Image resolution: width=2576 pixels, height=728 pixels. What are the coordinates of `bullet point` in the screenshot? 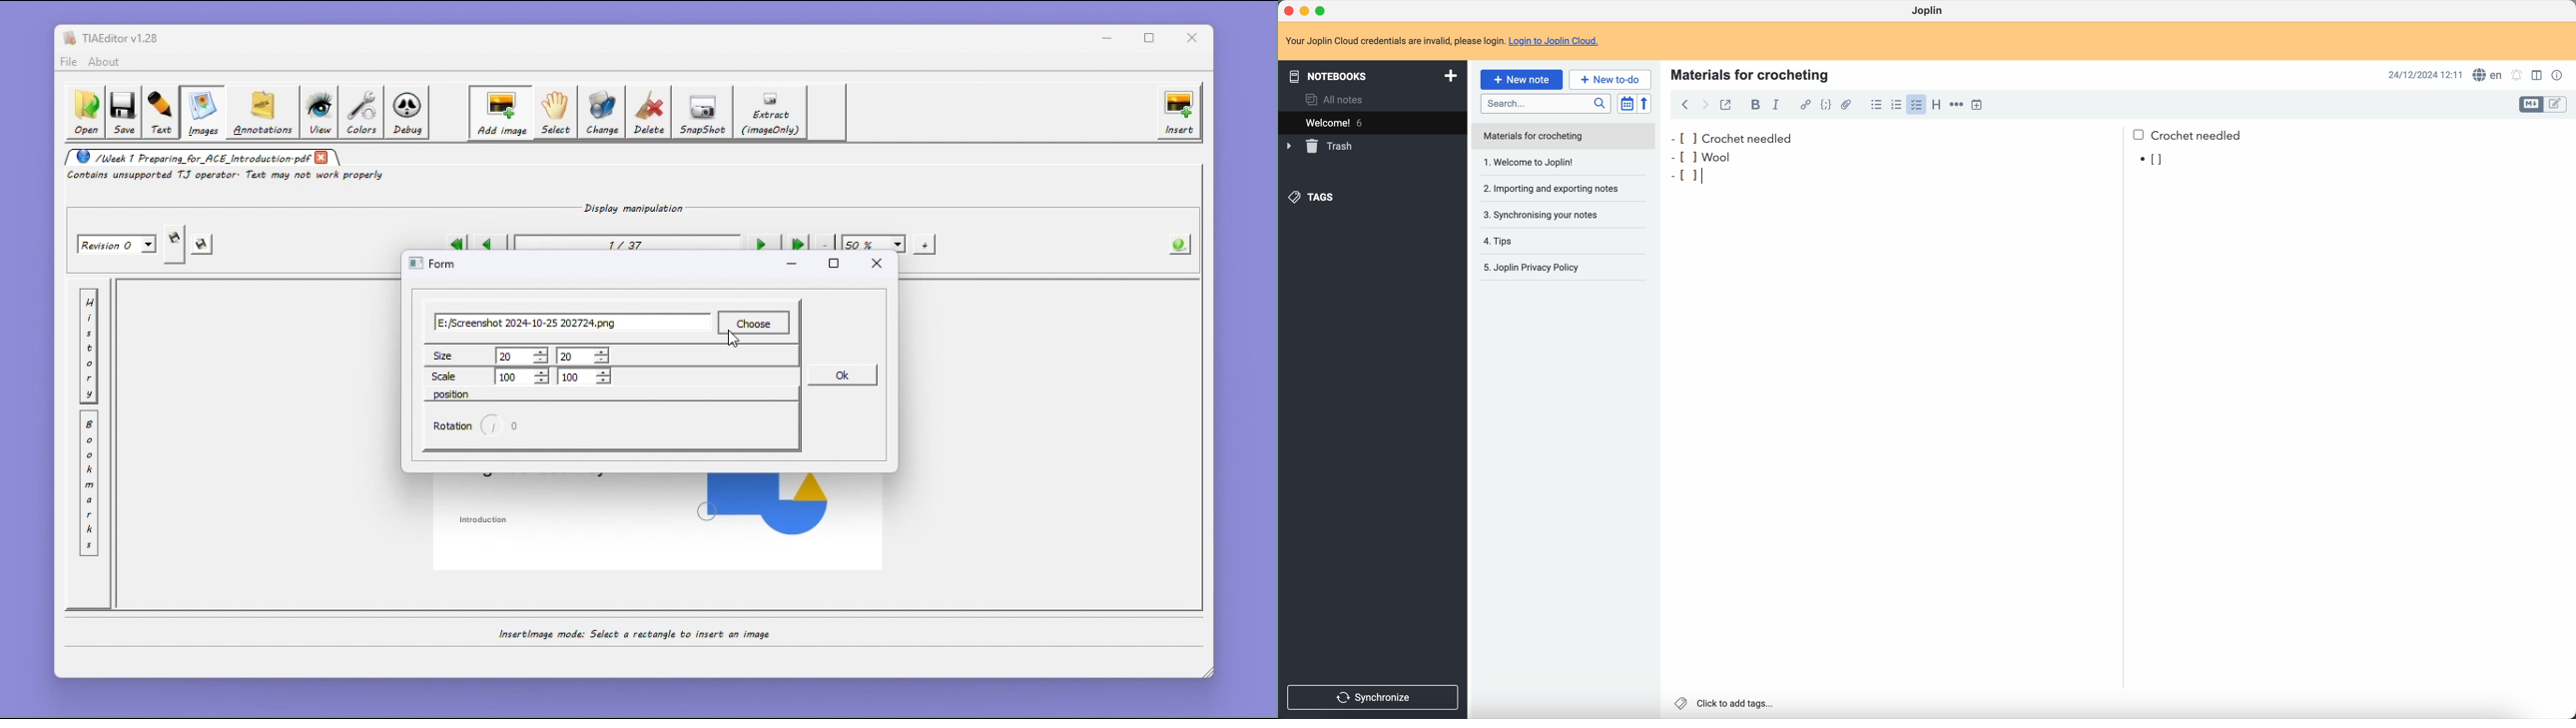 It's located at (2153, 160).